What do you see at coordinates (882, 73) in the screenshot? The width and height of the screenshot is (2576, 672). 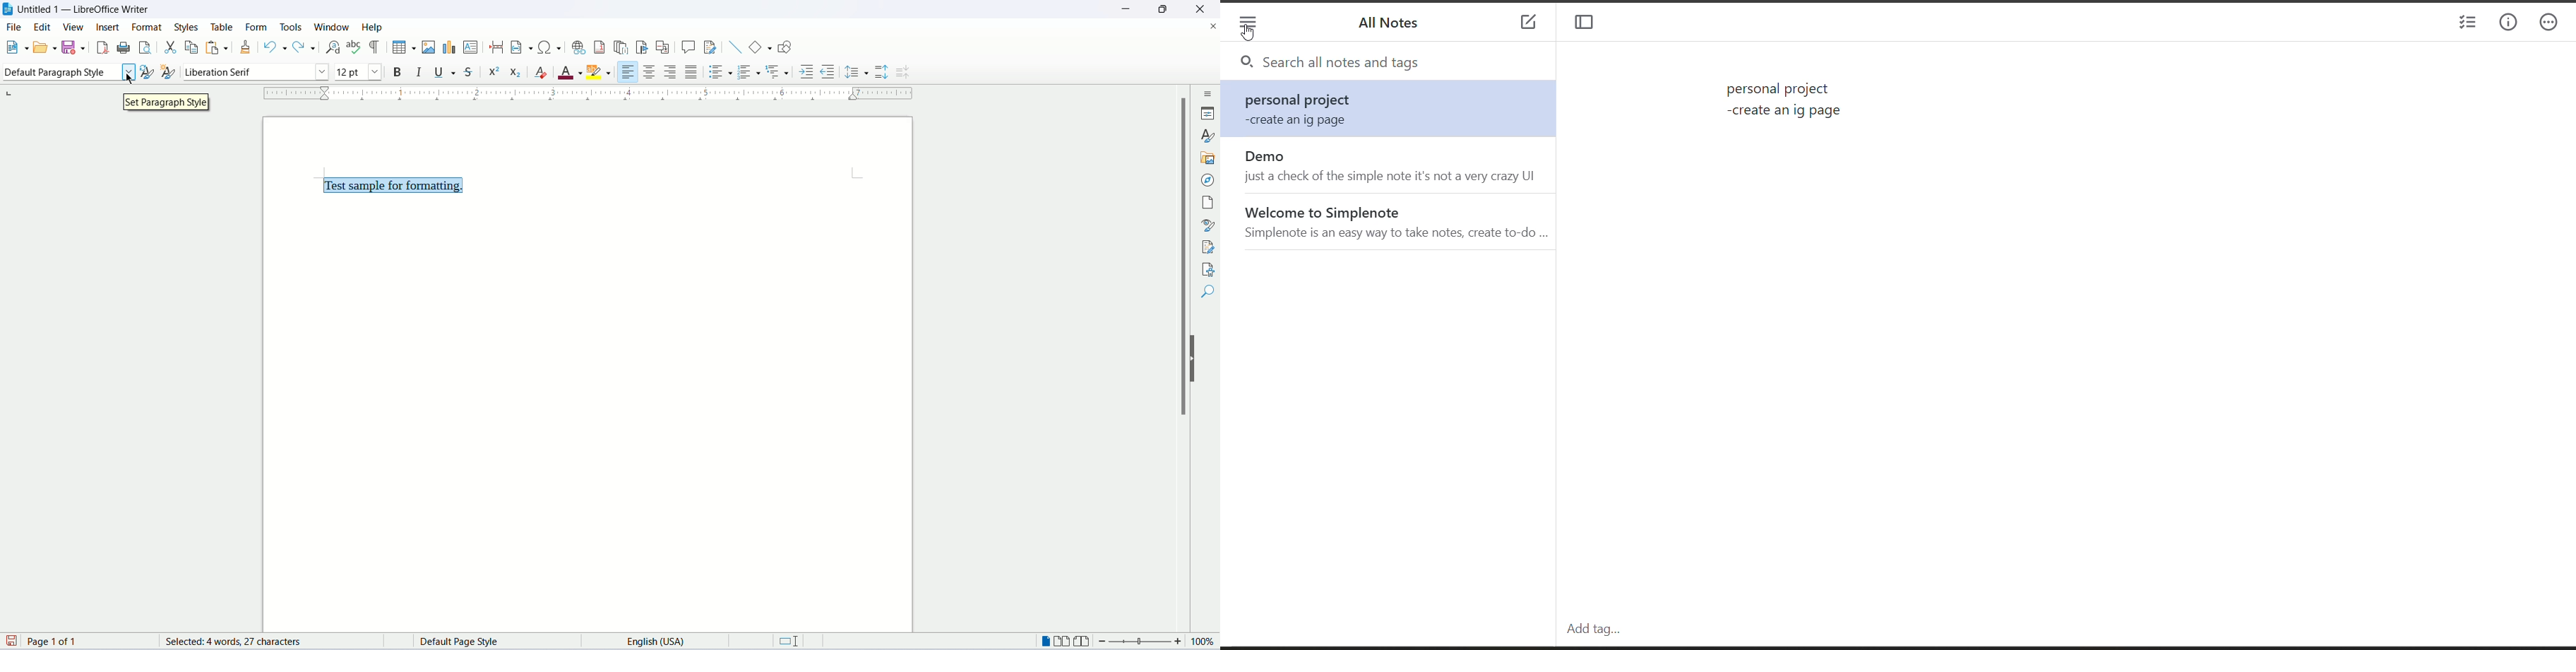 I see `increase paragraph spacing` at bounding box center [882, 73].